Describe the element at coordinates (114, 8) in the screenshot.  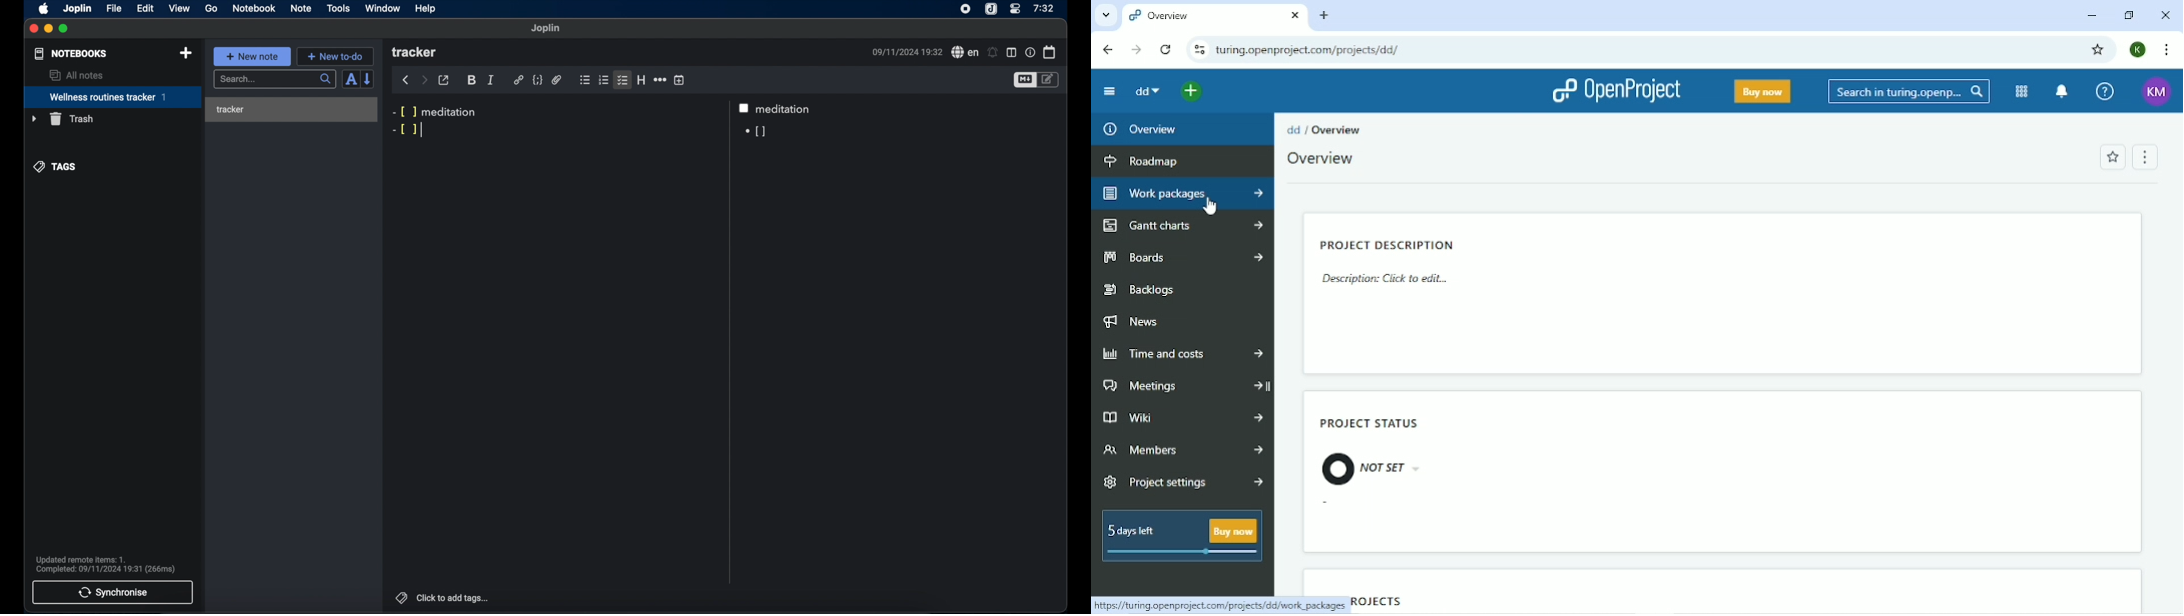
I see `file` at that location.